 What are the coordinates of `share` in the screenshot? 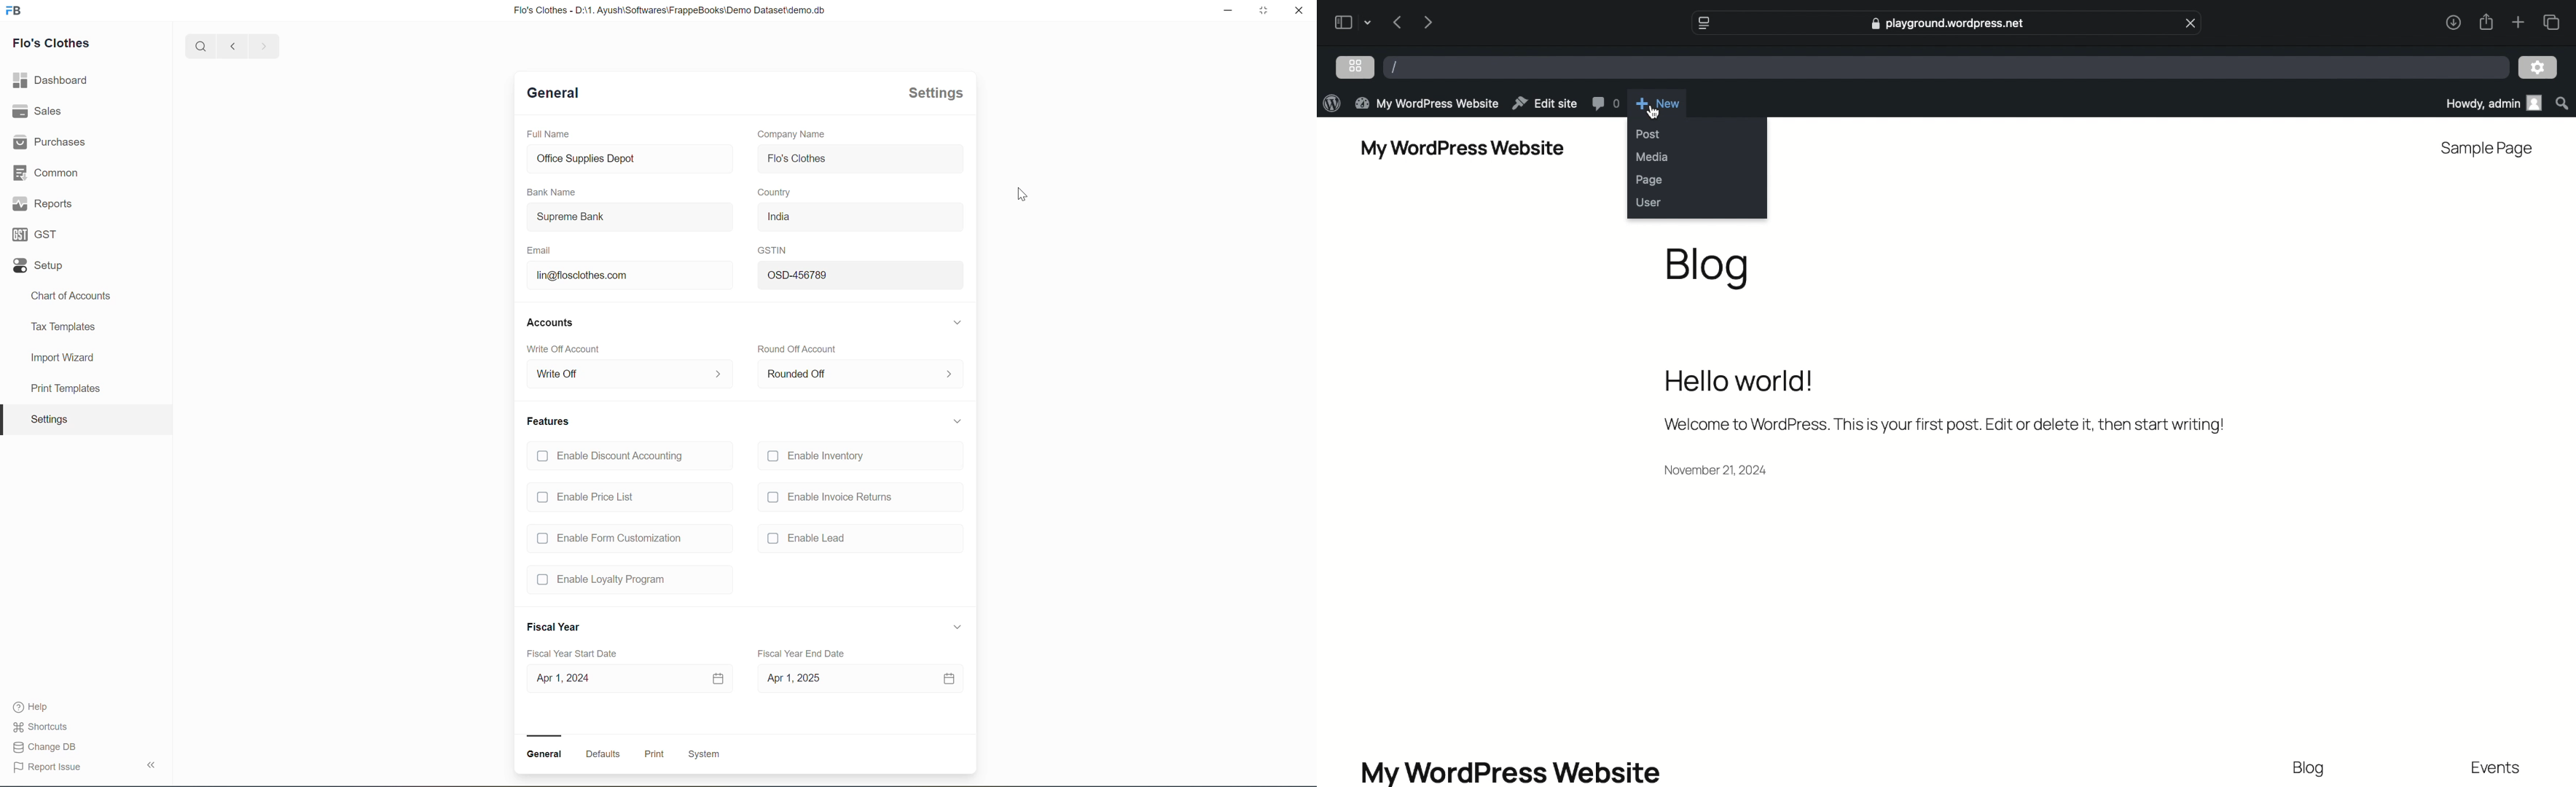 It's located at (2452, 23).